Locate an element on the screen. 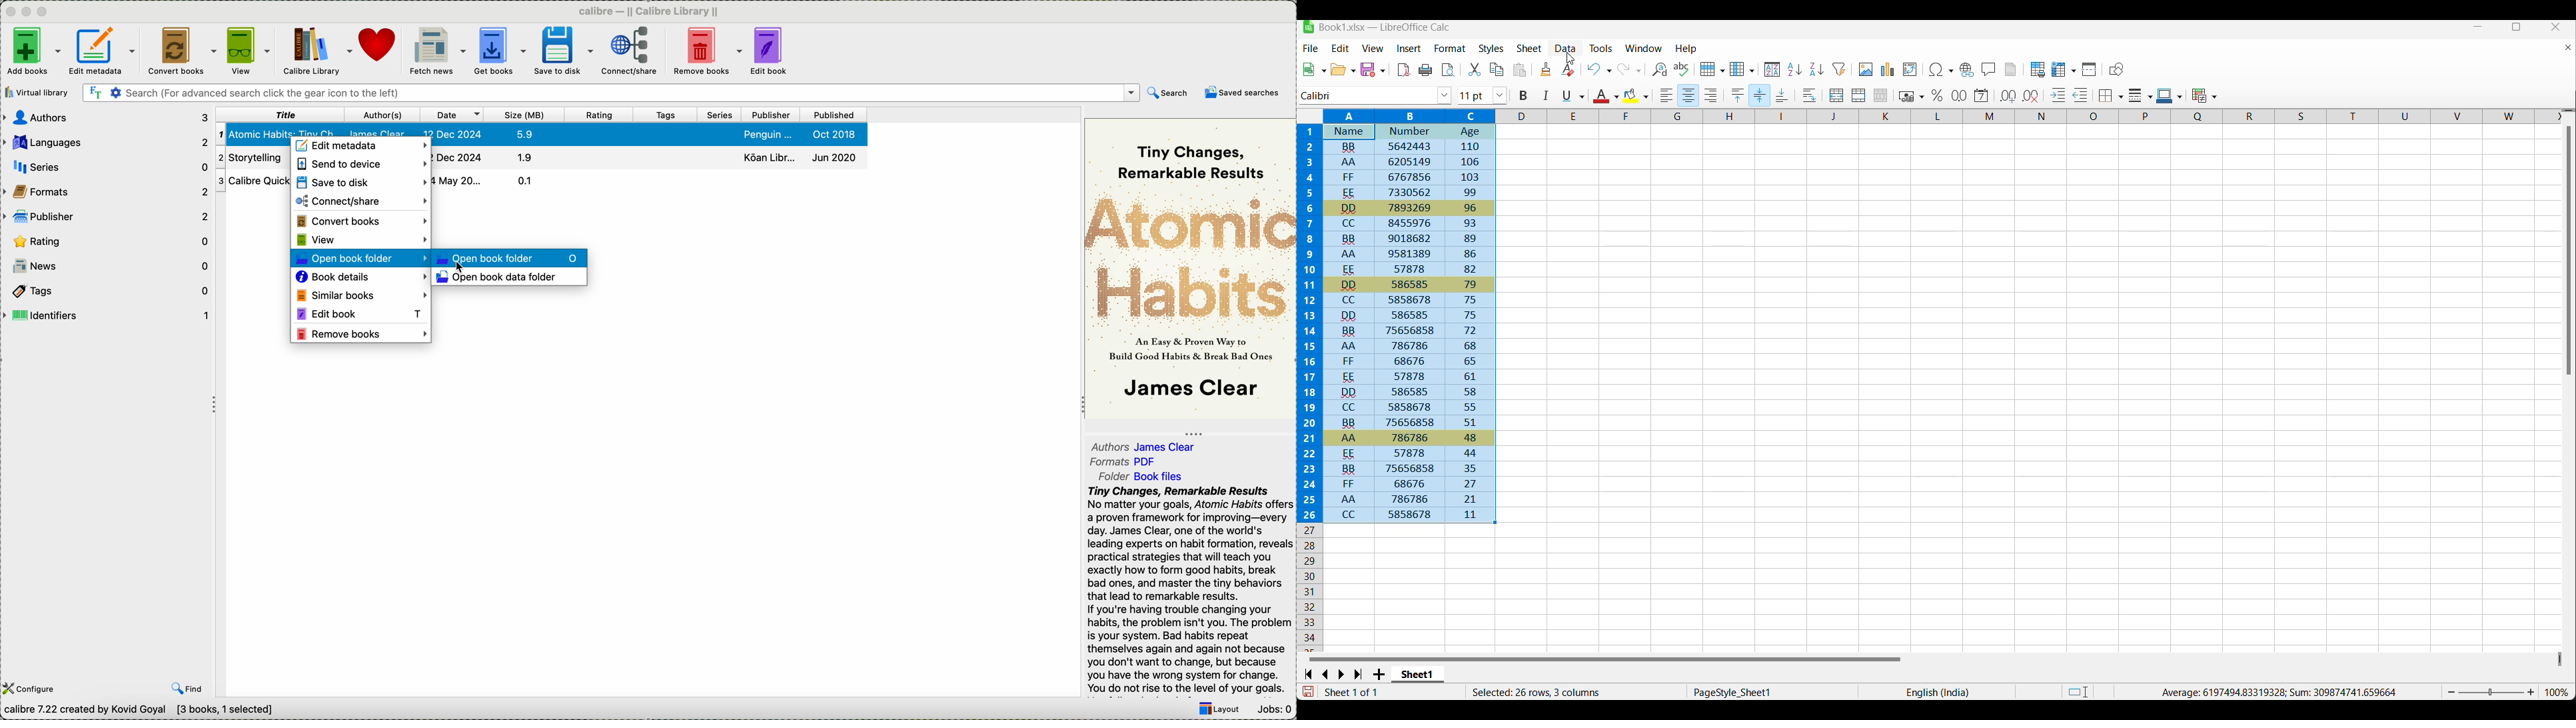 The height and width of the screenshot is (728, 2576). Edit menu is located at coordinates (1341, 48).